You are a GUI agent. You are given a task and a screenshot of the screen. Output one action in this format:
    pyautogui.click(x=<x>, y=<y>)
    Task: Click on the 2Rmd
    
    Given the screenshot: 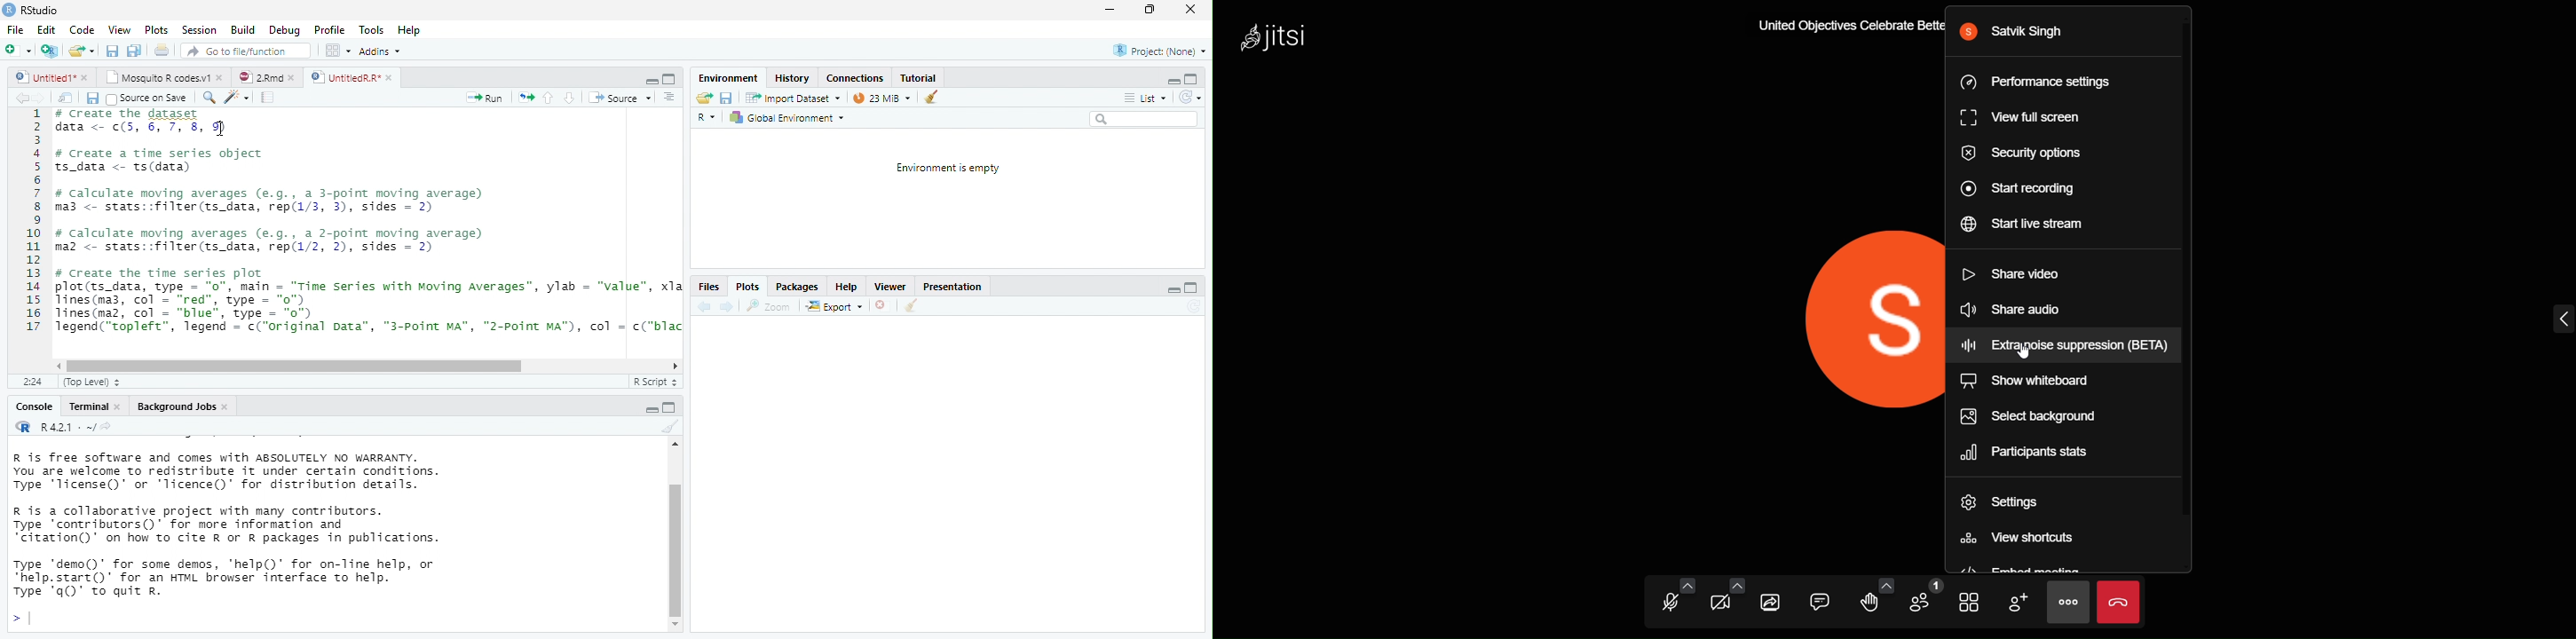 What is the action you would take?
    pyautogui.click(x=258, y=77)
    